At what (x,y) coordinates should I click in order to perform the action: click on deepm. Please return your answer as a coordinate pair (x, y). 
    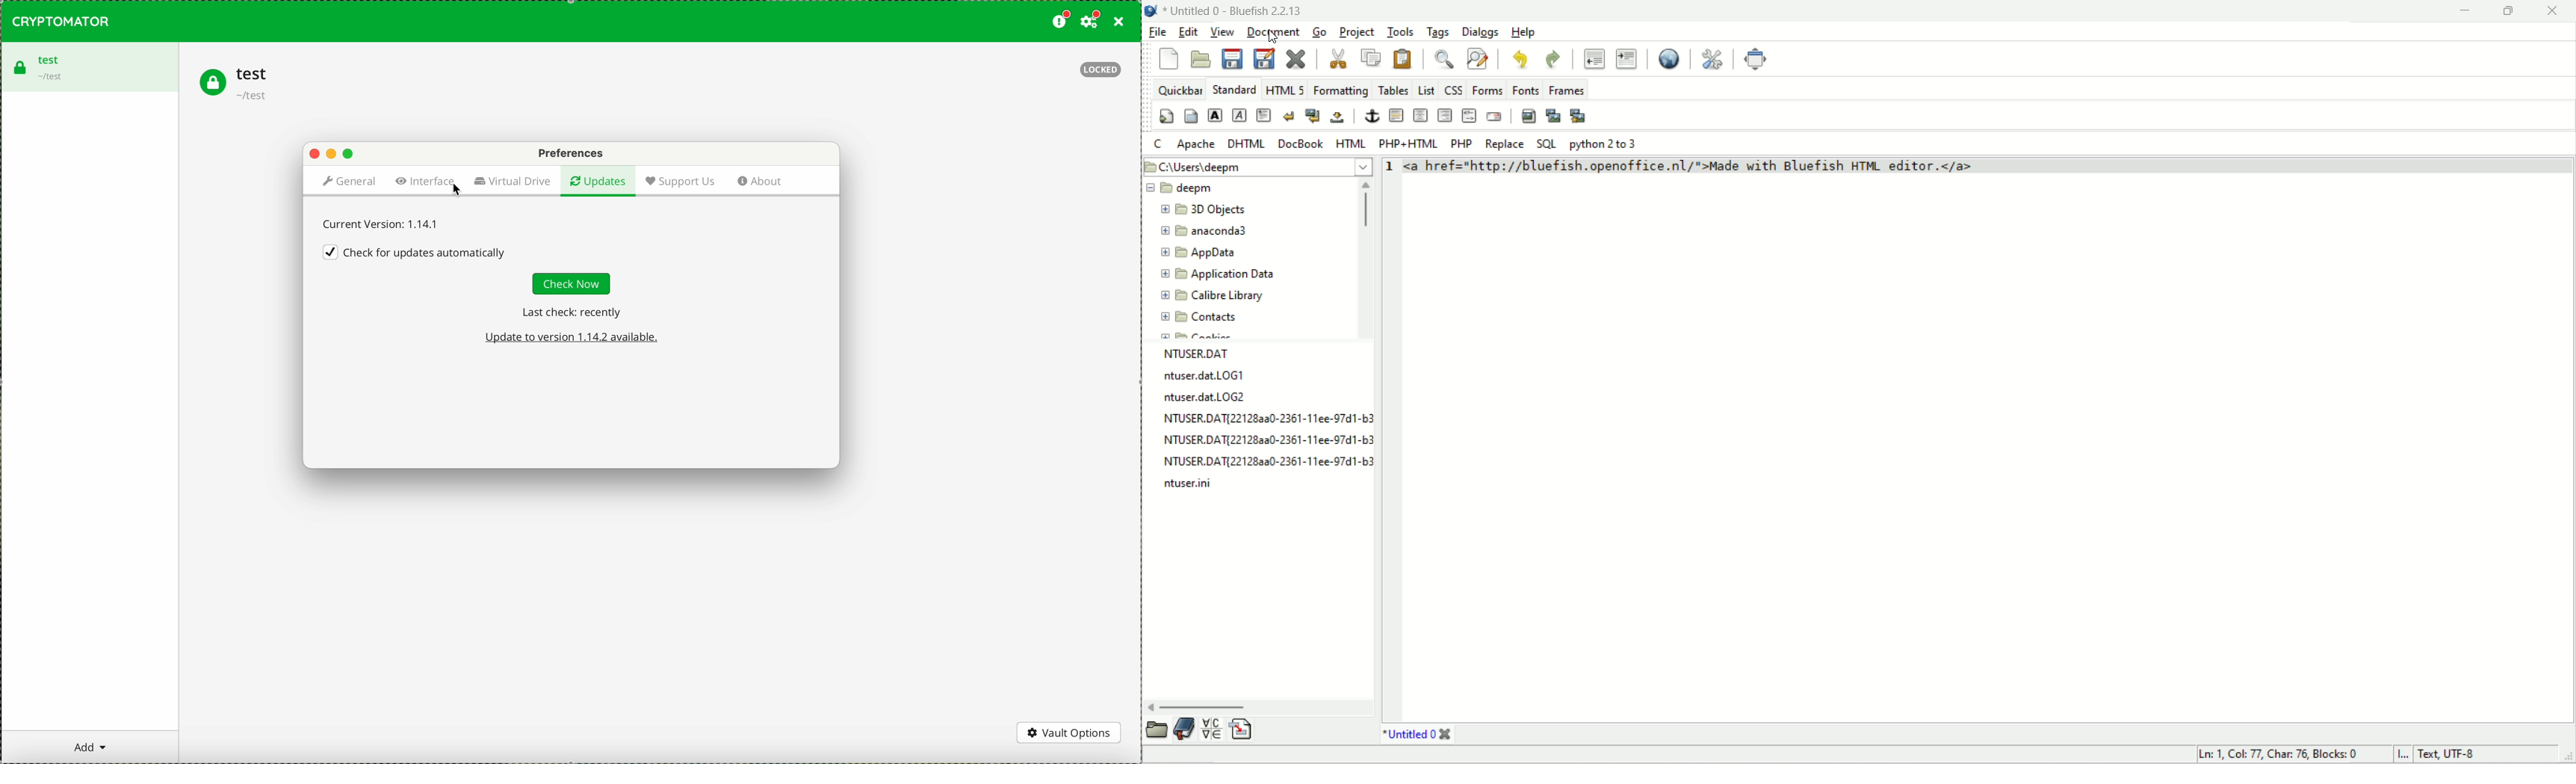
    Looking at the image, I should click on (1180, 188).